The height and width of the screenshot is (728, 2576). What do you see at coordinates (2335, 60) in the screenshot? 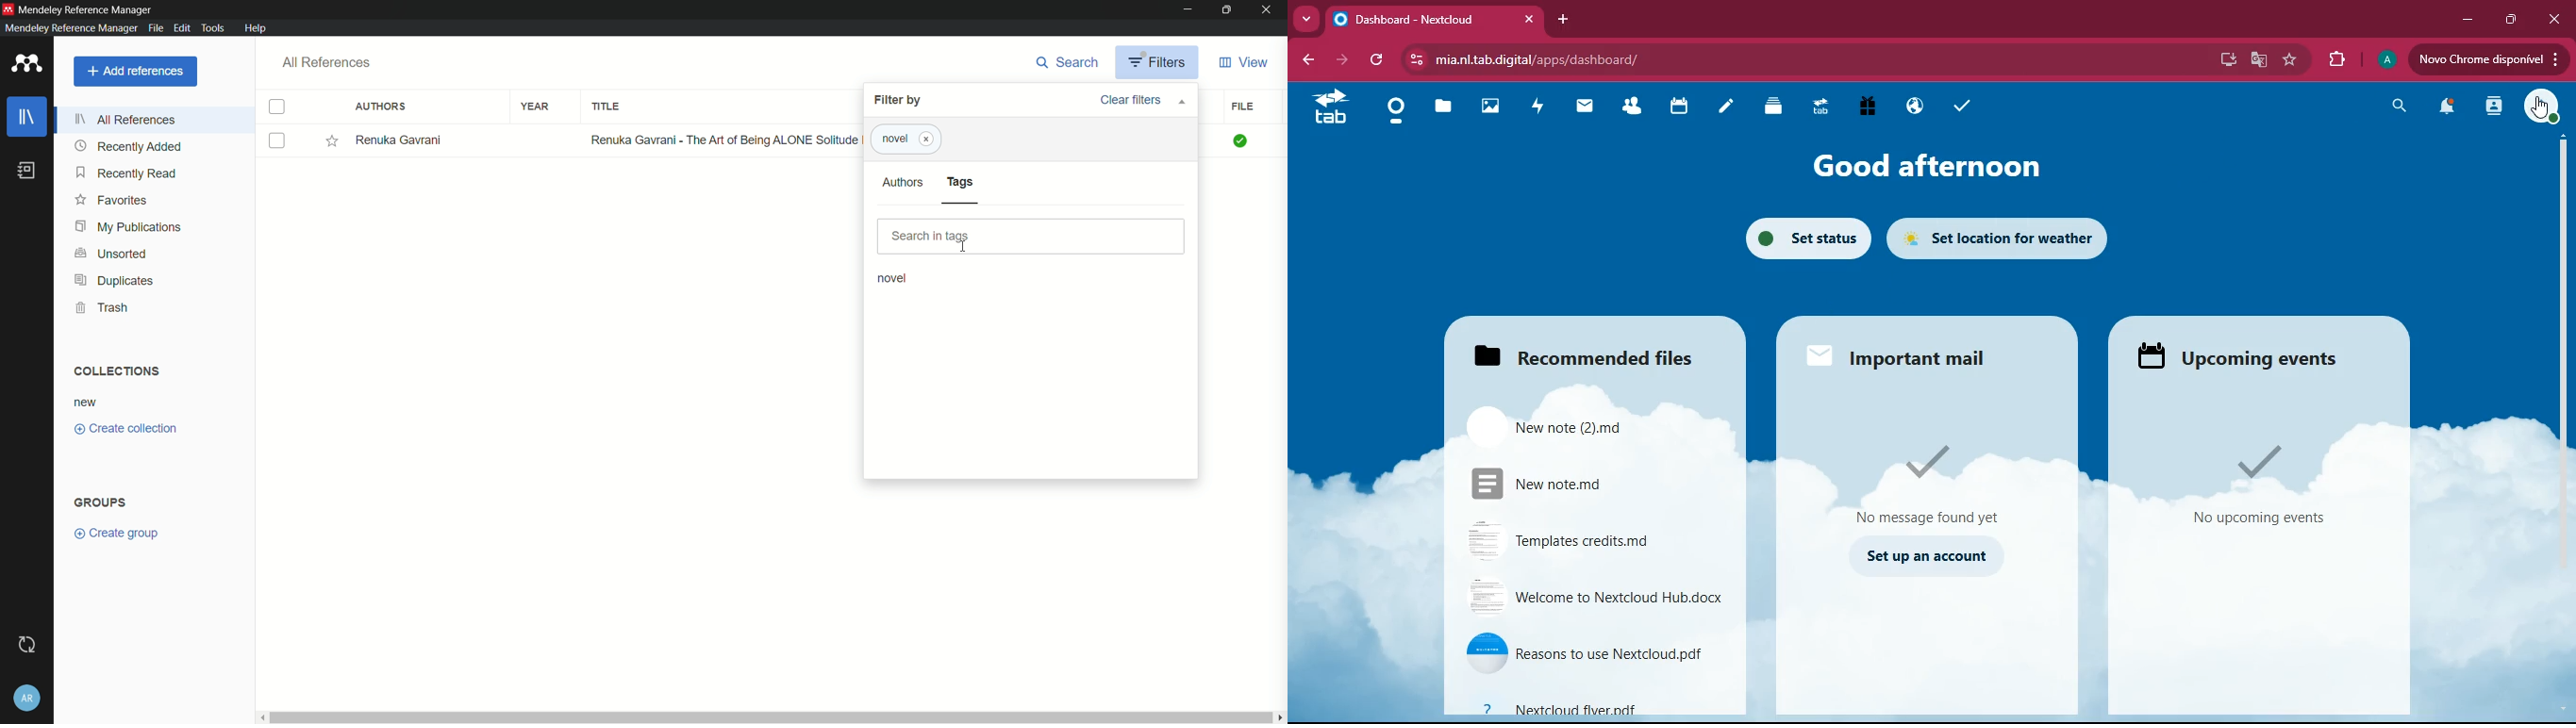
I see `extensions` at bounding box center [2335, 60].